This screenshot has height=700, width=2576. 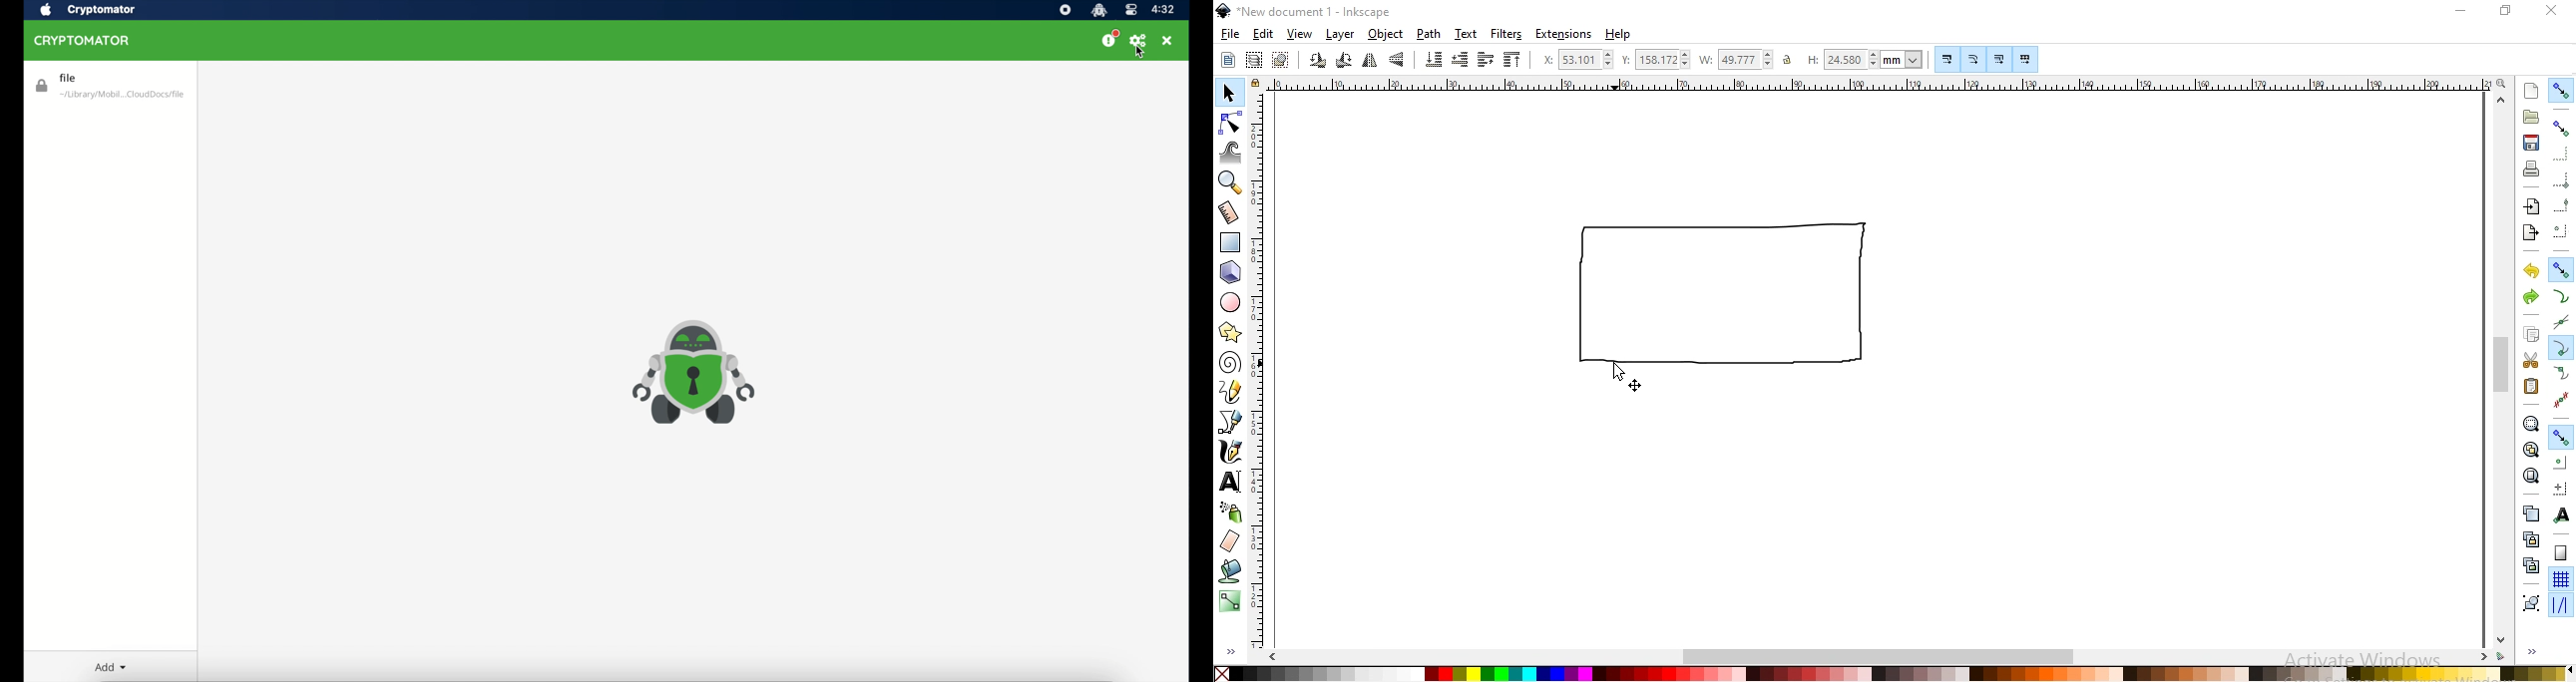 I want to click on filters, so click(x=1506, y=34).